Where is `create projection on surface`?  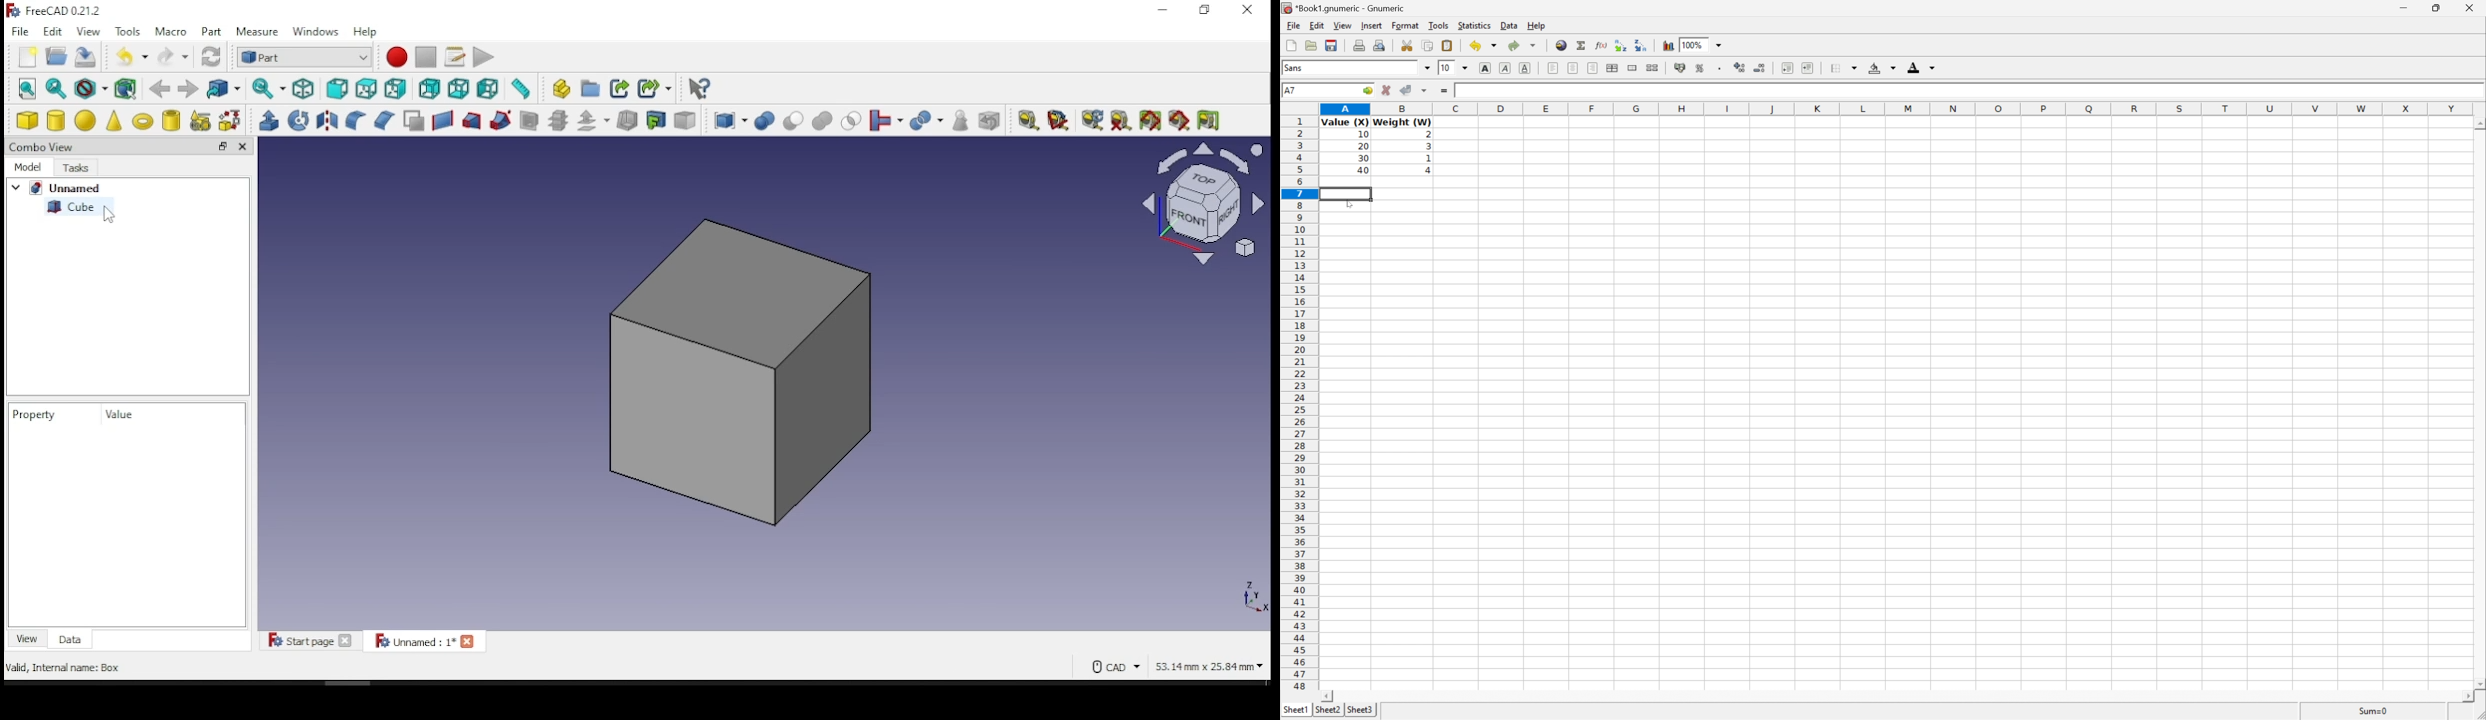
create projection on surface is located at coordinates (658, 119).